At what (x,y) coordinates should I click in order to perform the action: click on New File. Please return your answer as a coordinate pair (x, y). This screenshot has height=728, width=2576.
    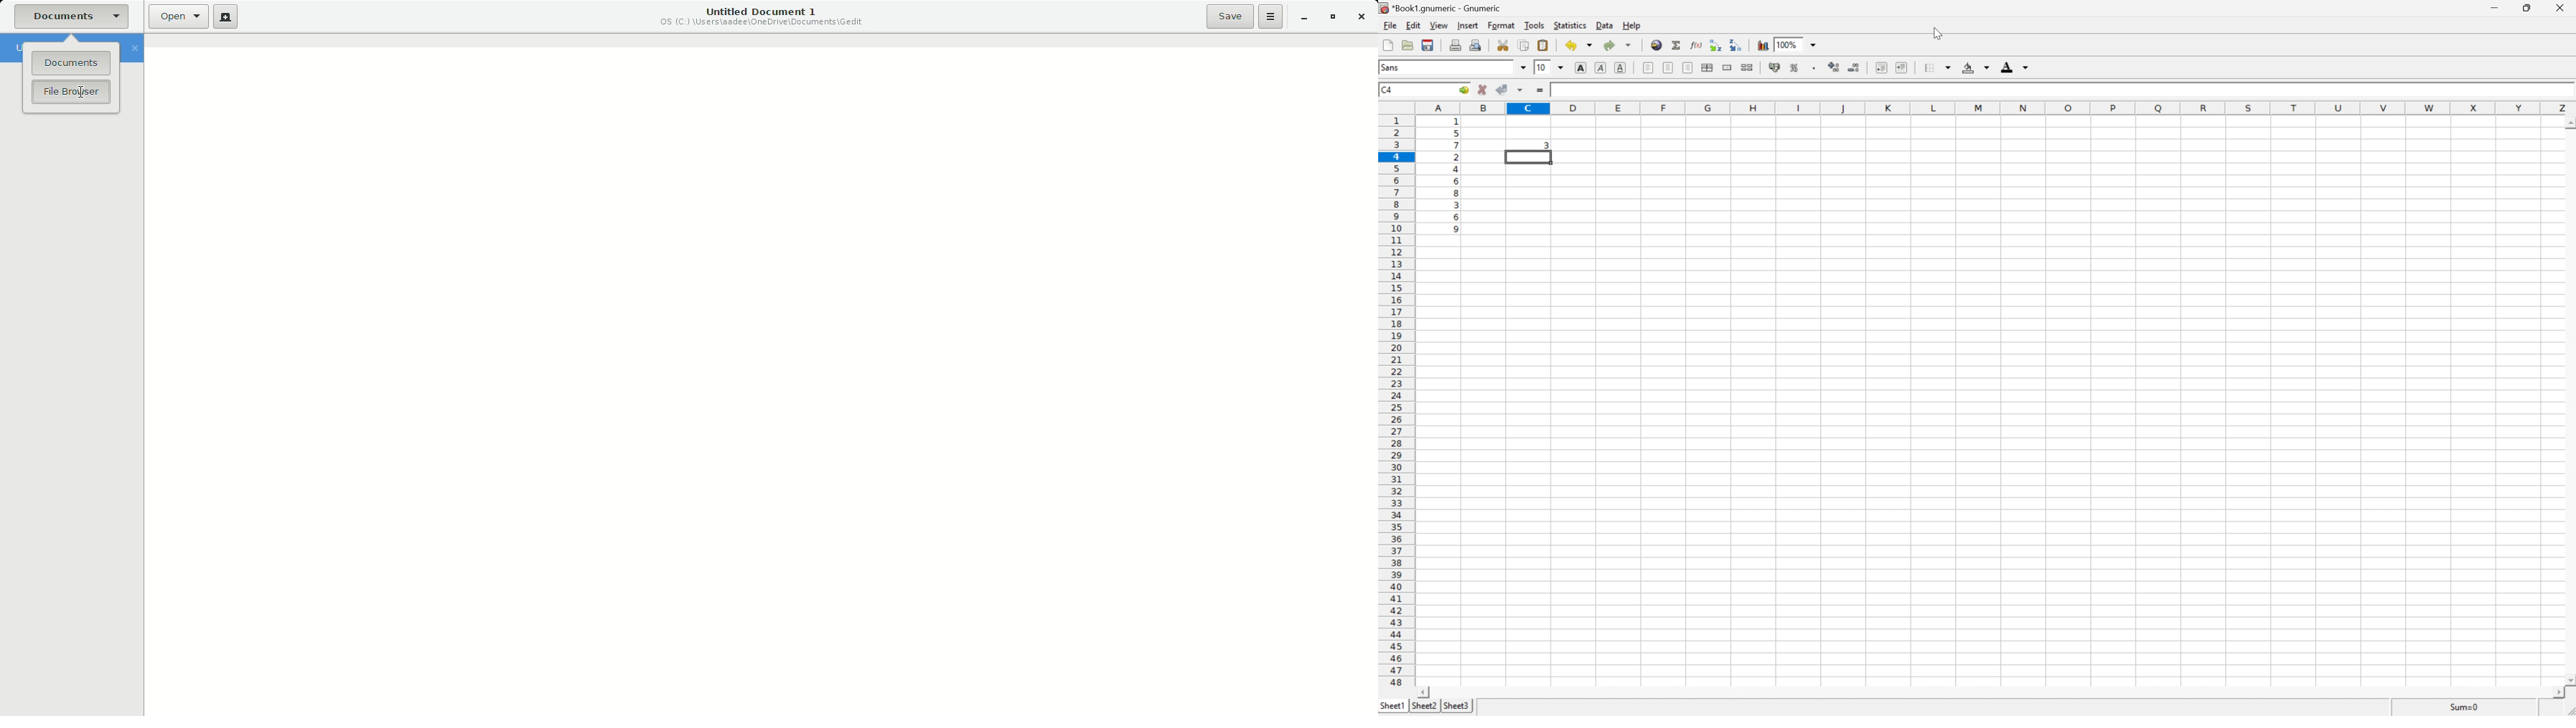
    Looking at the image, I should click on (225, 17).